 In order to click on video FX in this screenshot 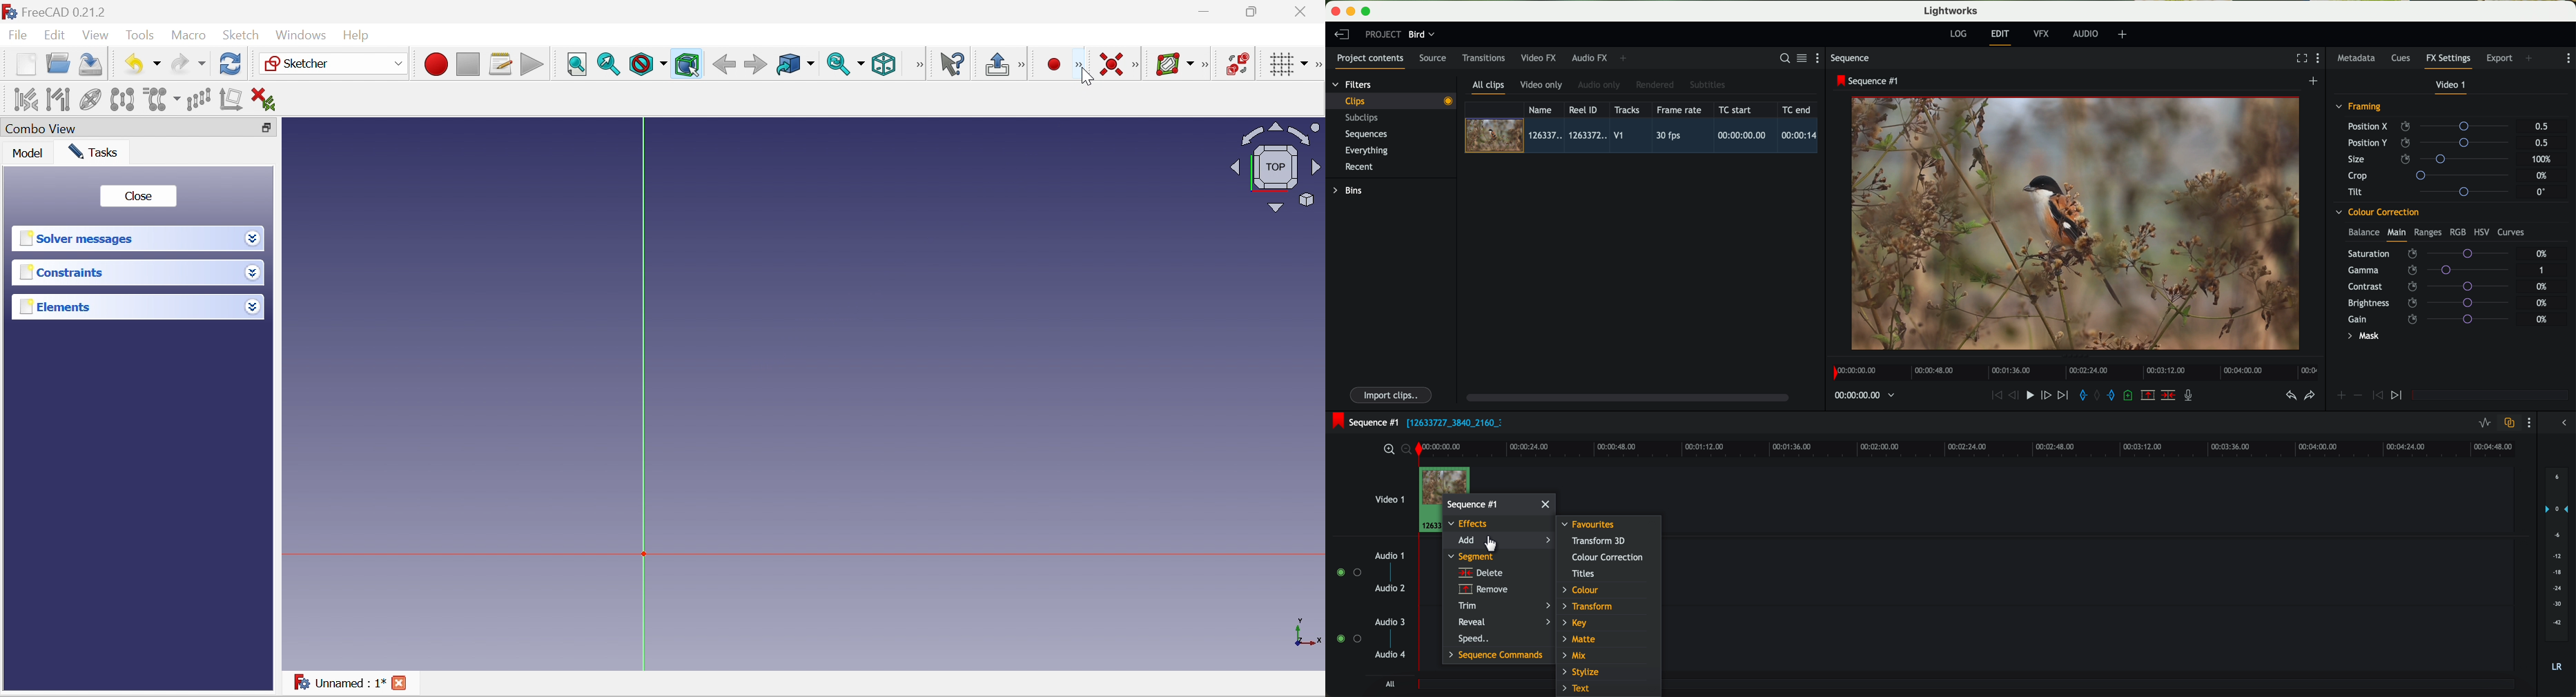, I will do `click(1541, 58)`.